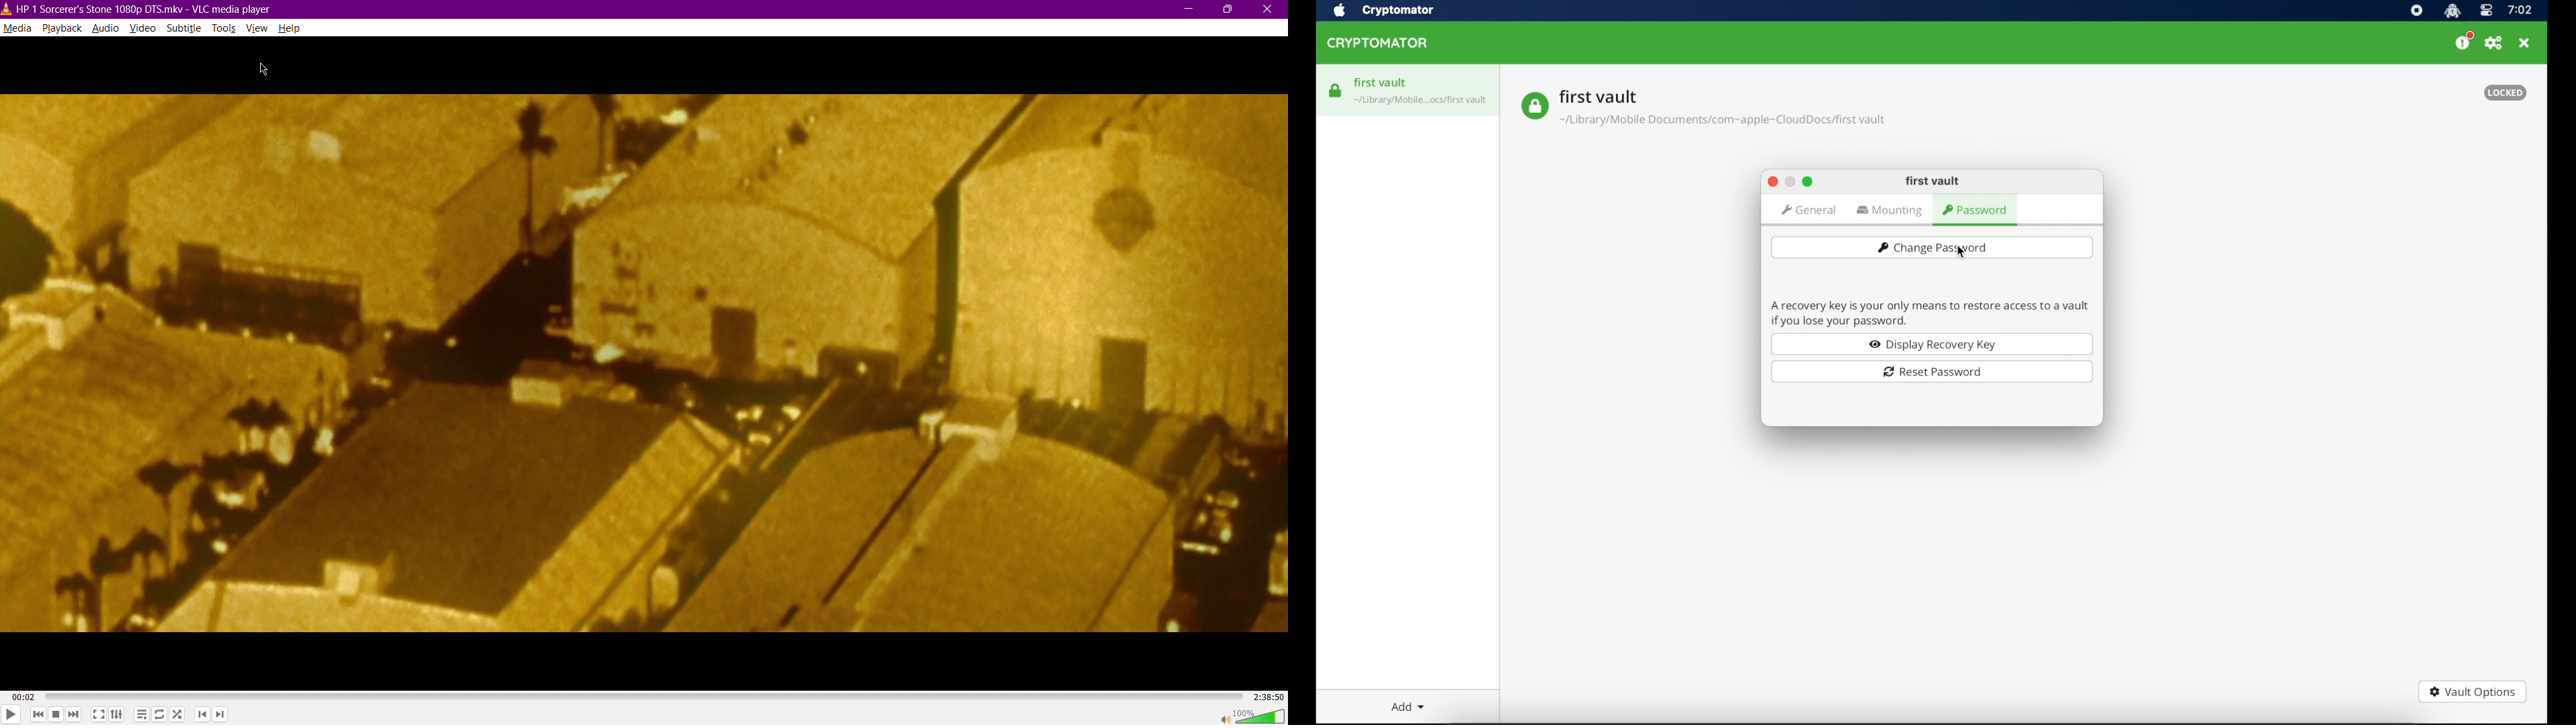  What do you see at coordinates (1187, 9) in the screenshot?
I see `Minimize` at bounding box center [1187, 9].